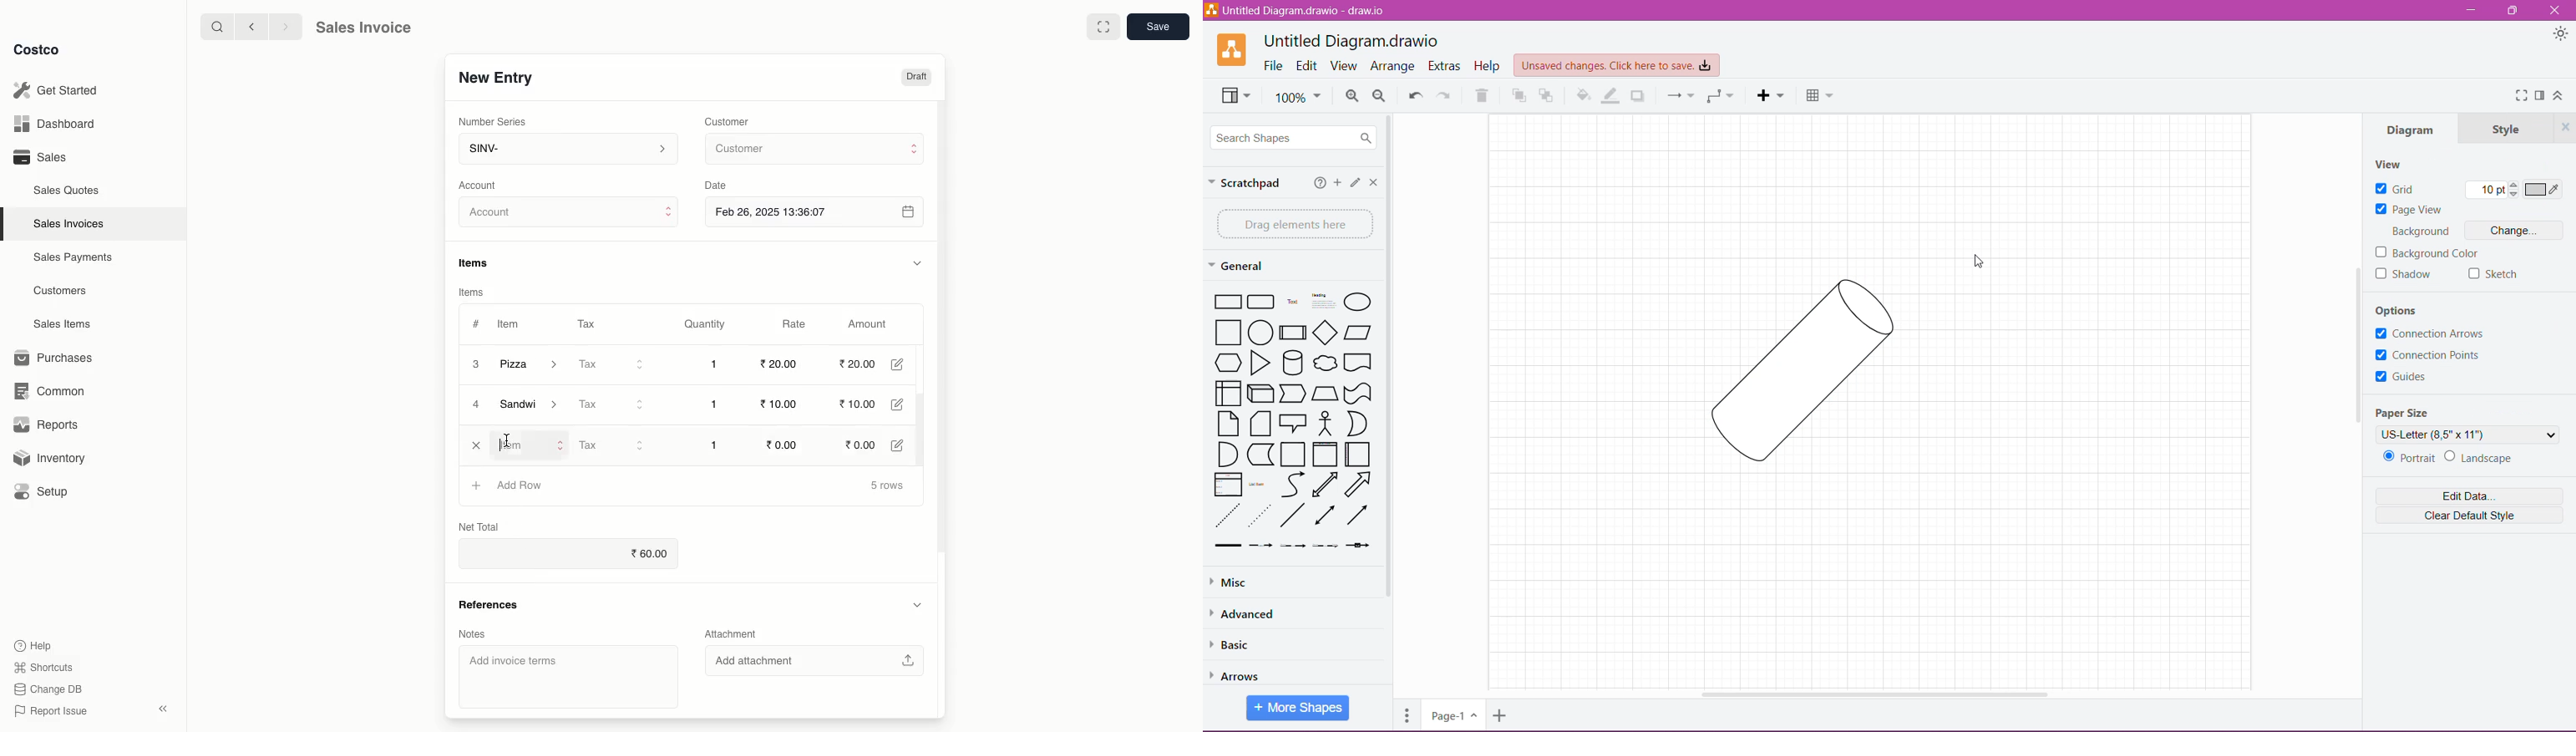  I want to click on 3, so click(474, 363).